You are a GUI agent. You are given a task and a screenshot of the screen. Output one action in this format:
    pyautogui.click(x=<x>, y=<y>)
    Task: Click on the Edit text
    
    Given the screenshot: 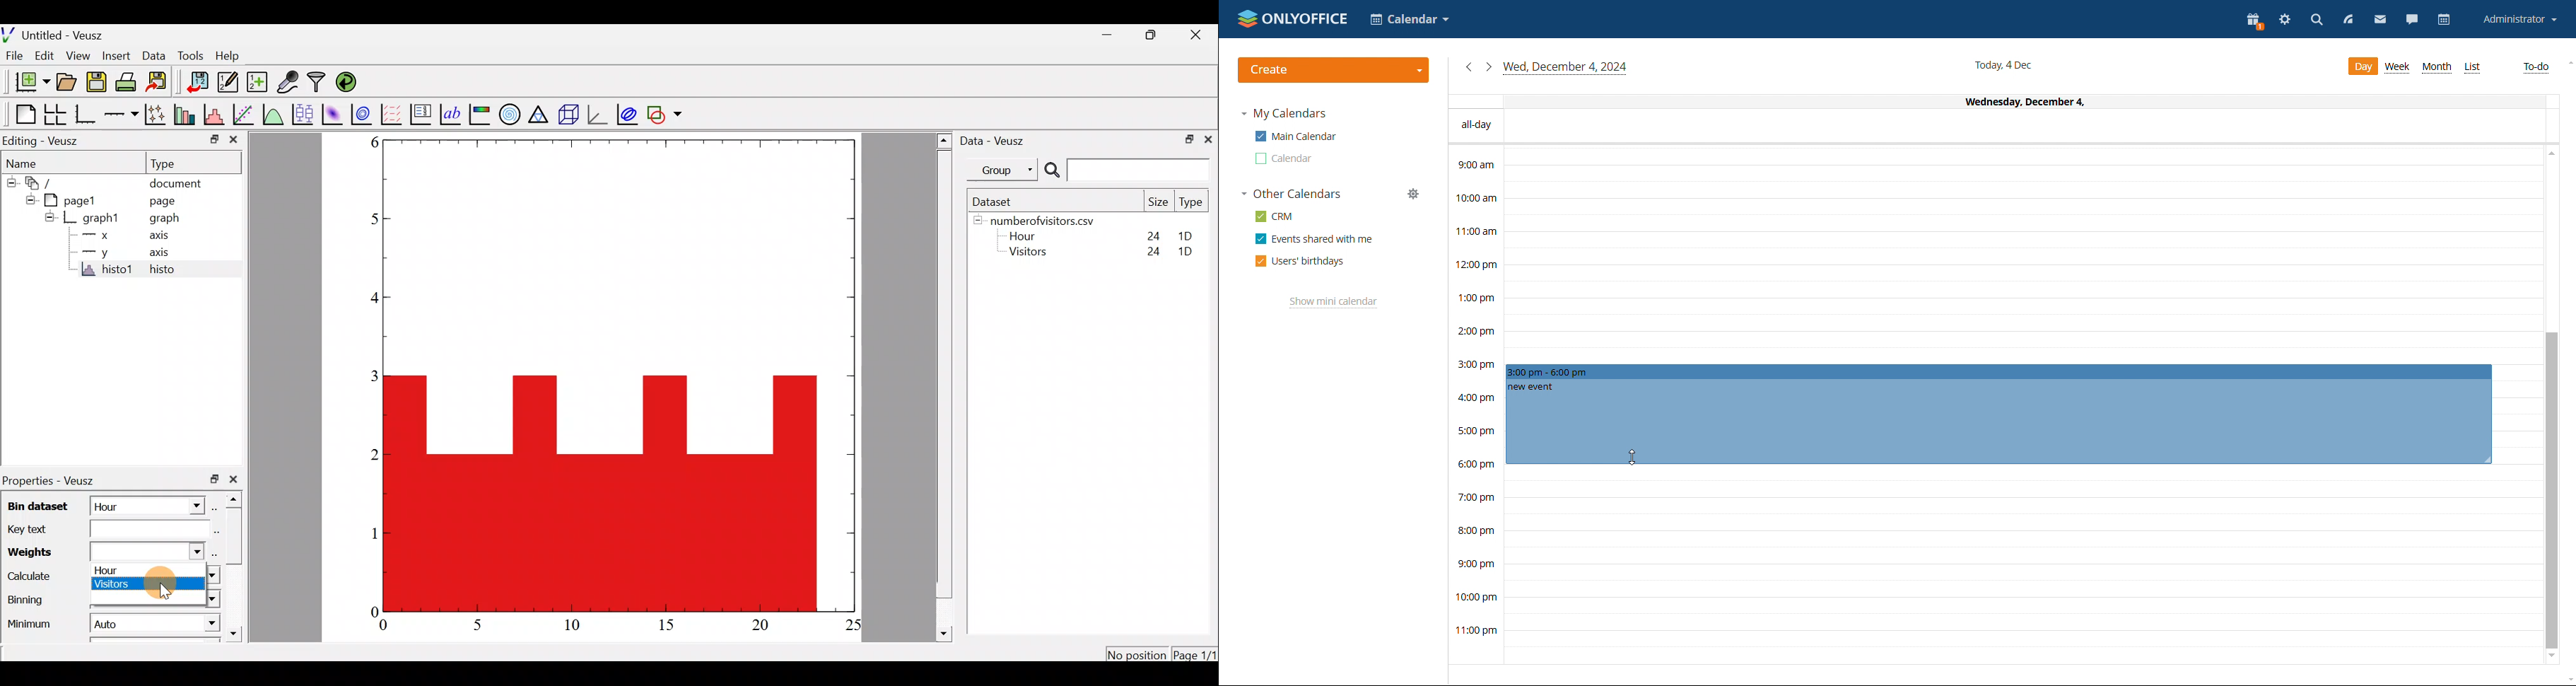 What is the action you would take?
    pyautogui.click(x=216, y=532)
    